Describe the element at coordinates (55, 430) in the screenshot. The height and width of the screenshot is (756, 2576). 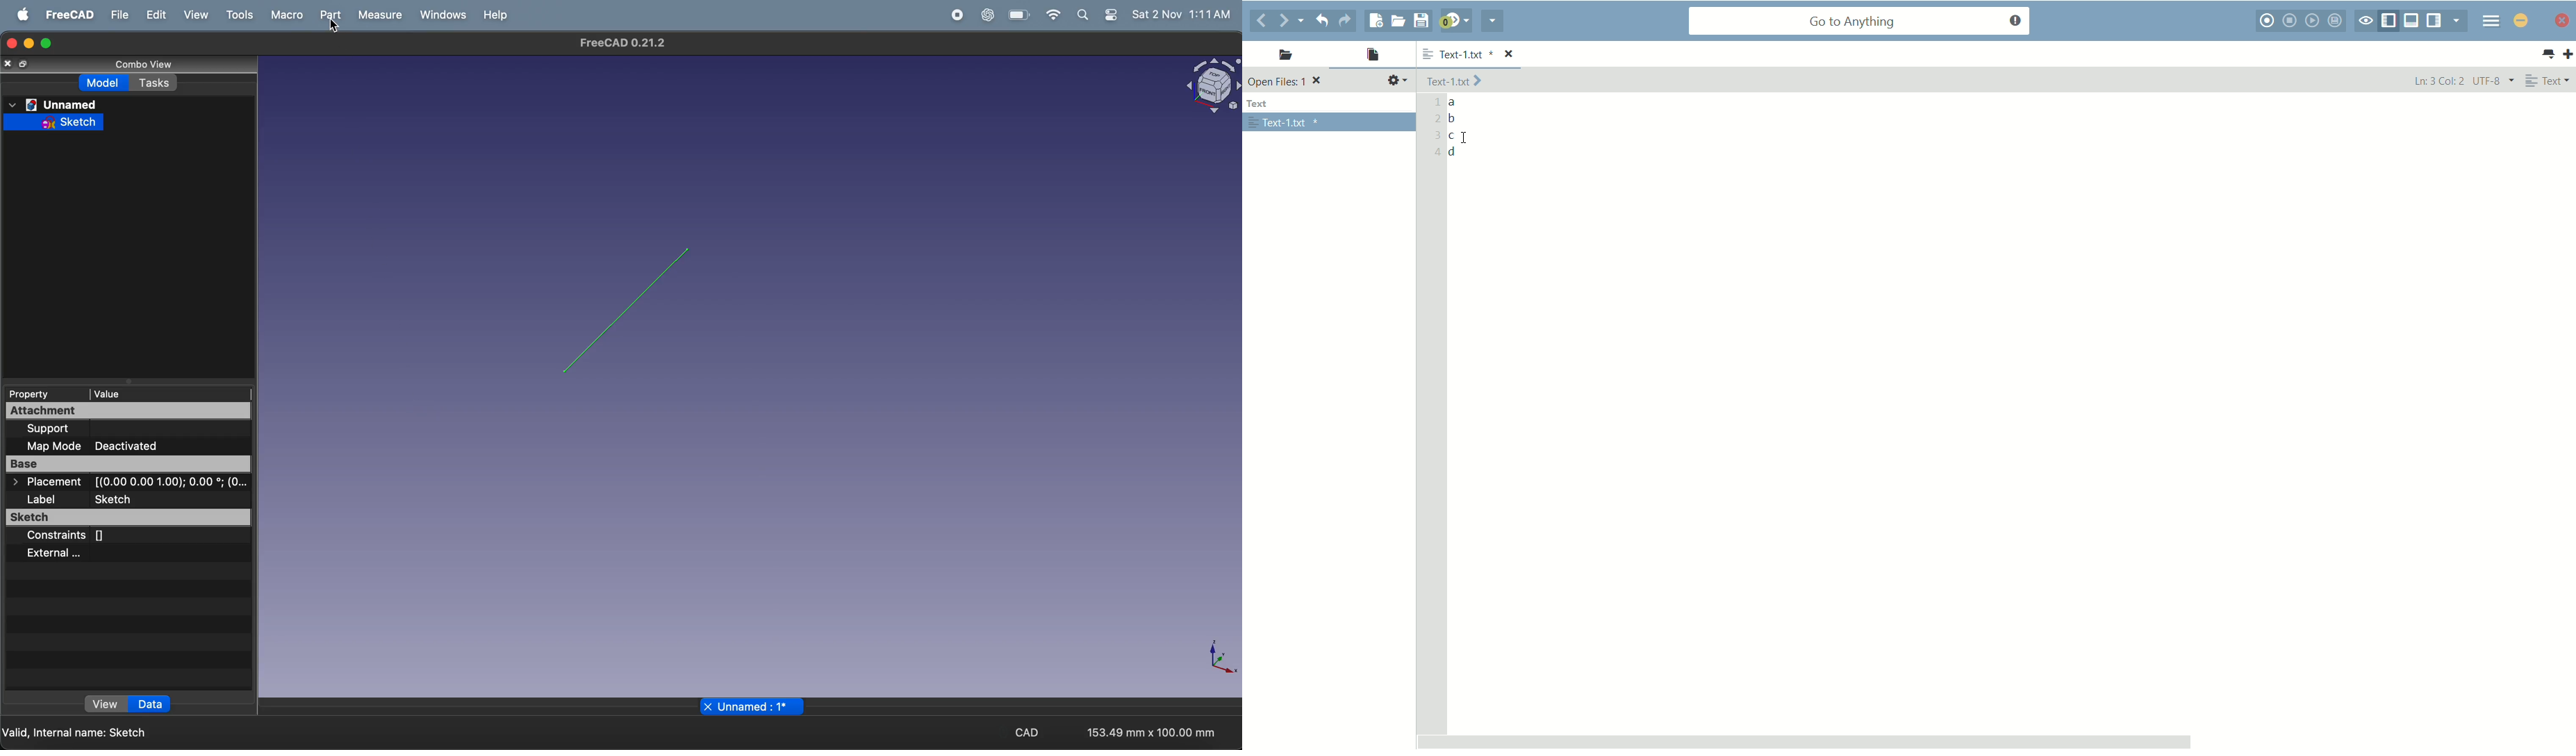
I see `support` at that location.